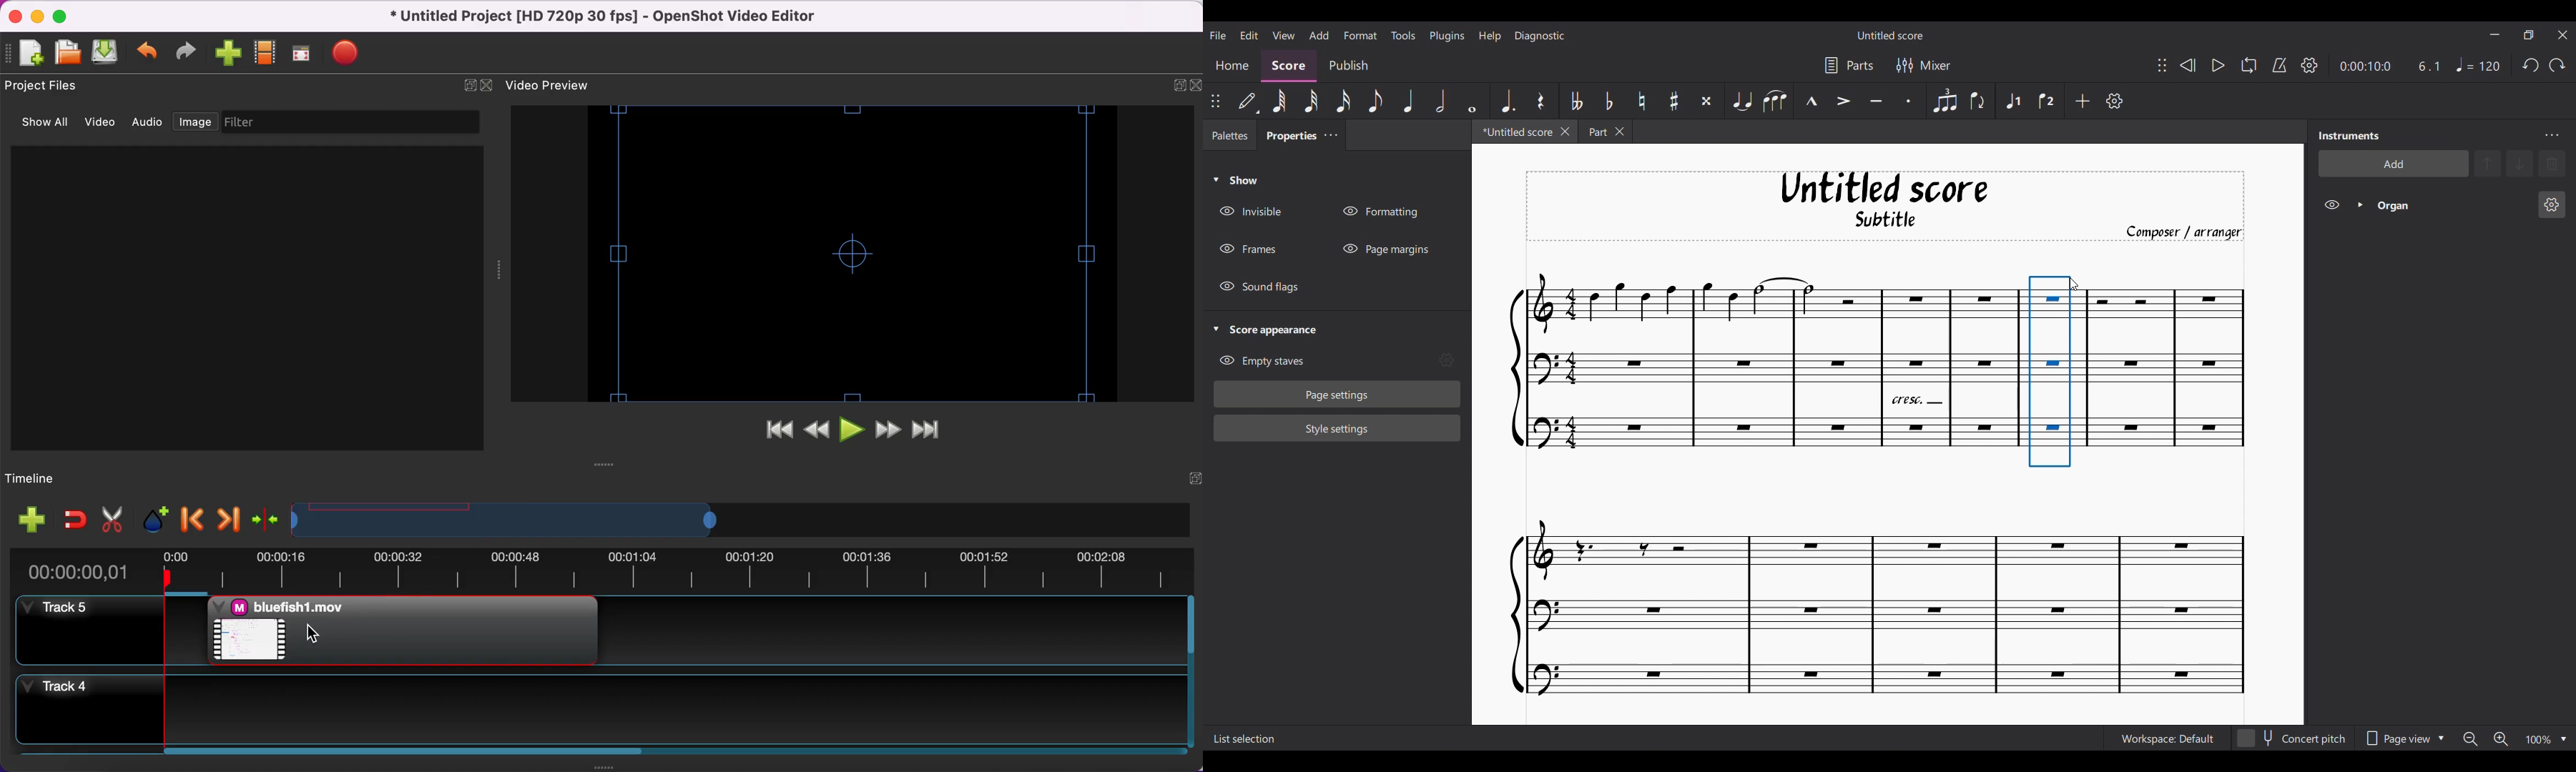  Describe the element at coordinates (1218, 34) in the screenshot. I see `File menu` at that location.